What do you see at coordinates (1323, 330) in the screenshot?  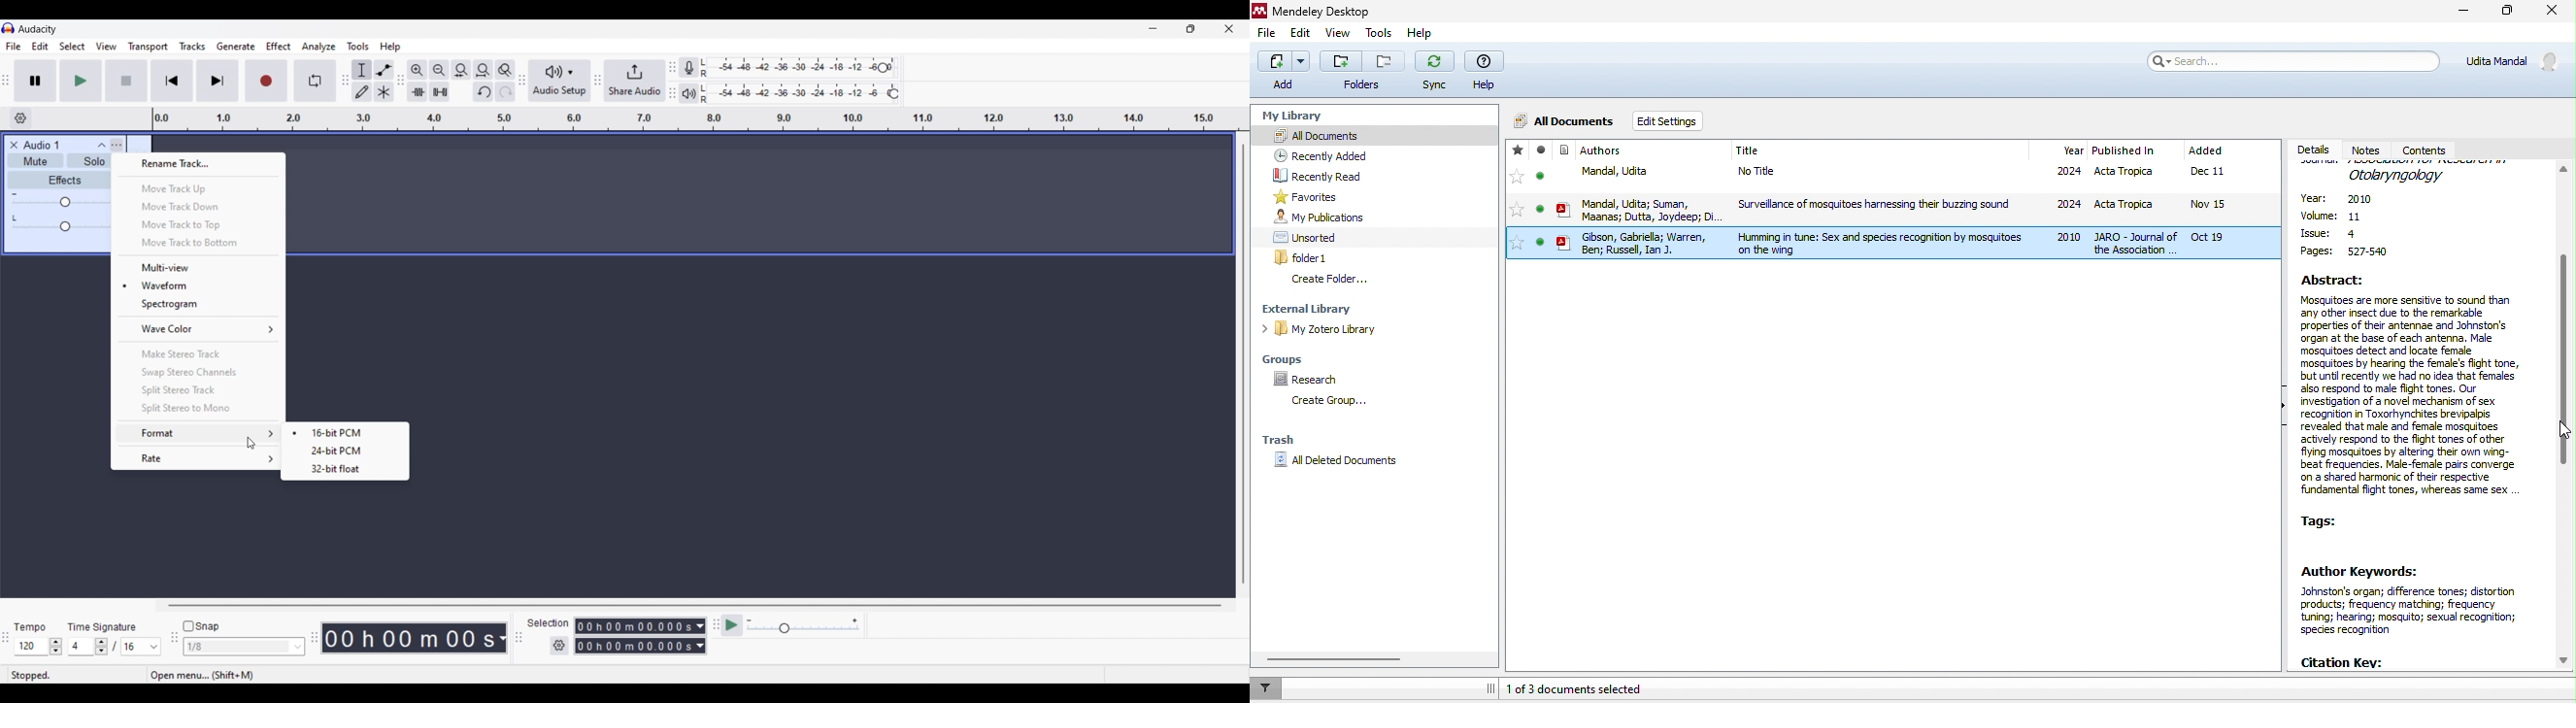 I see `my zotero library` at bounding box center [1323, 330].